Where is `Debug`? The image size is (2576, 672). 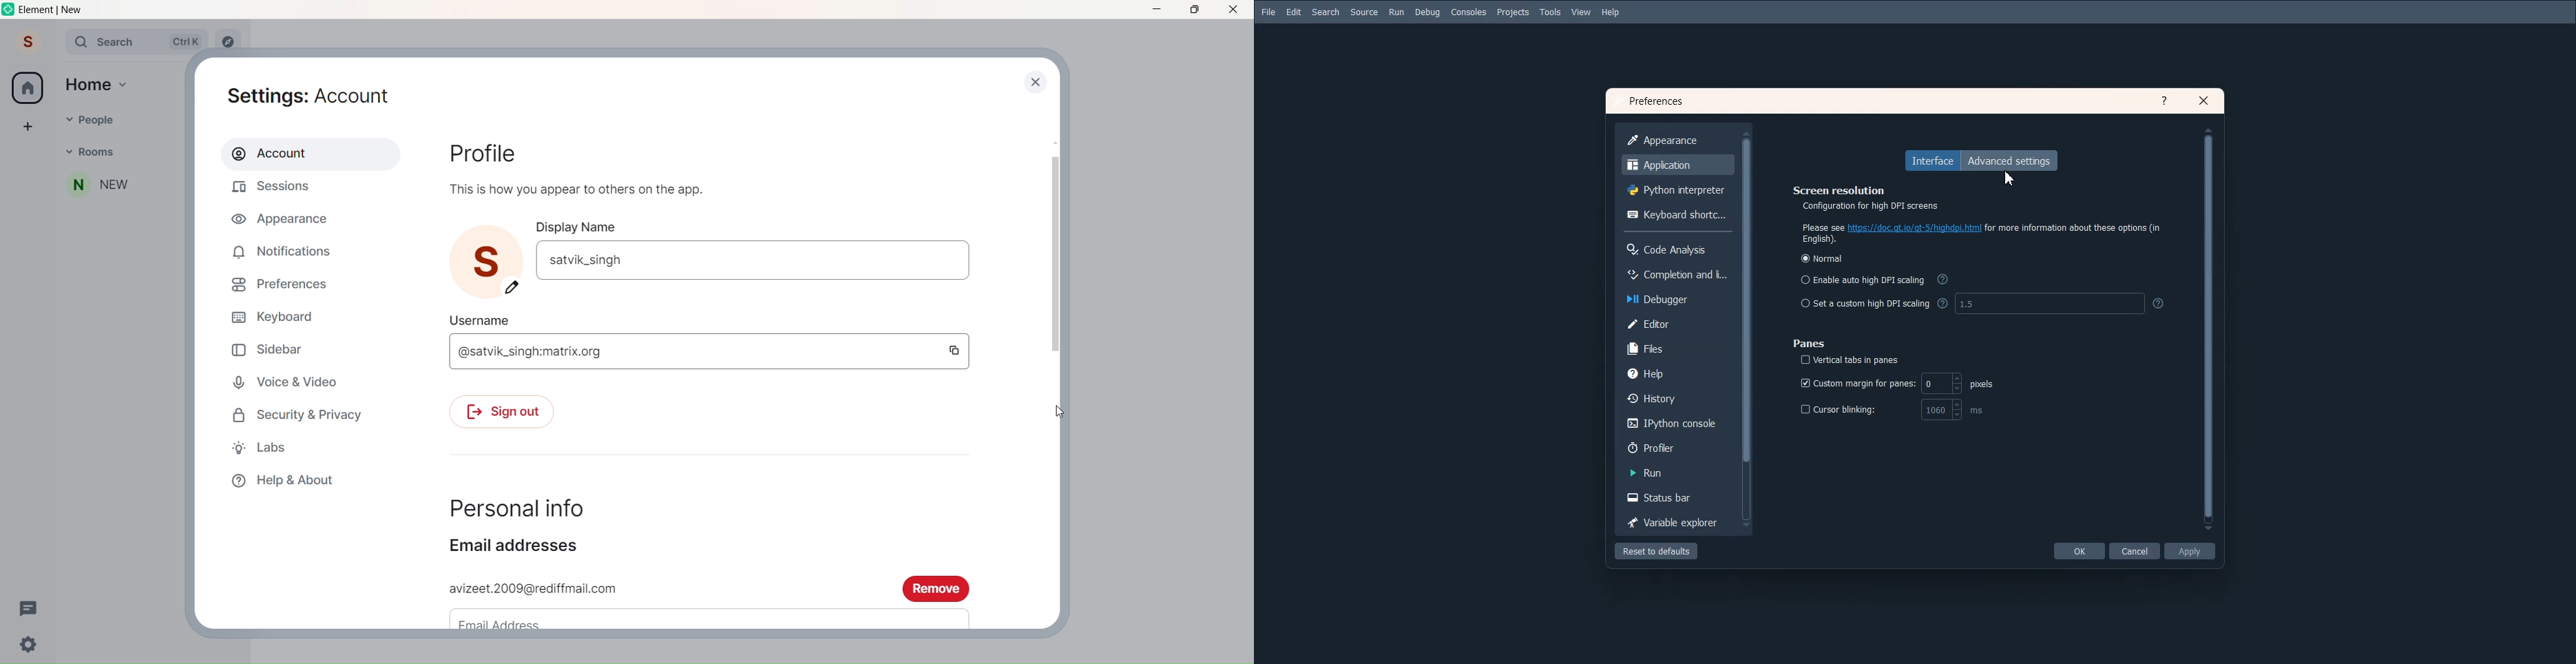
Debug is located at coordinates (1427, 13).